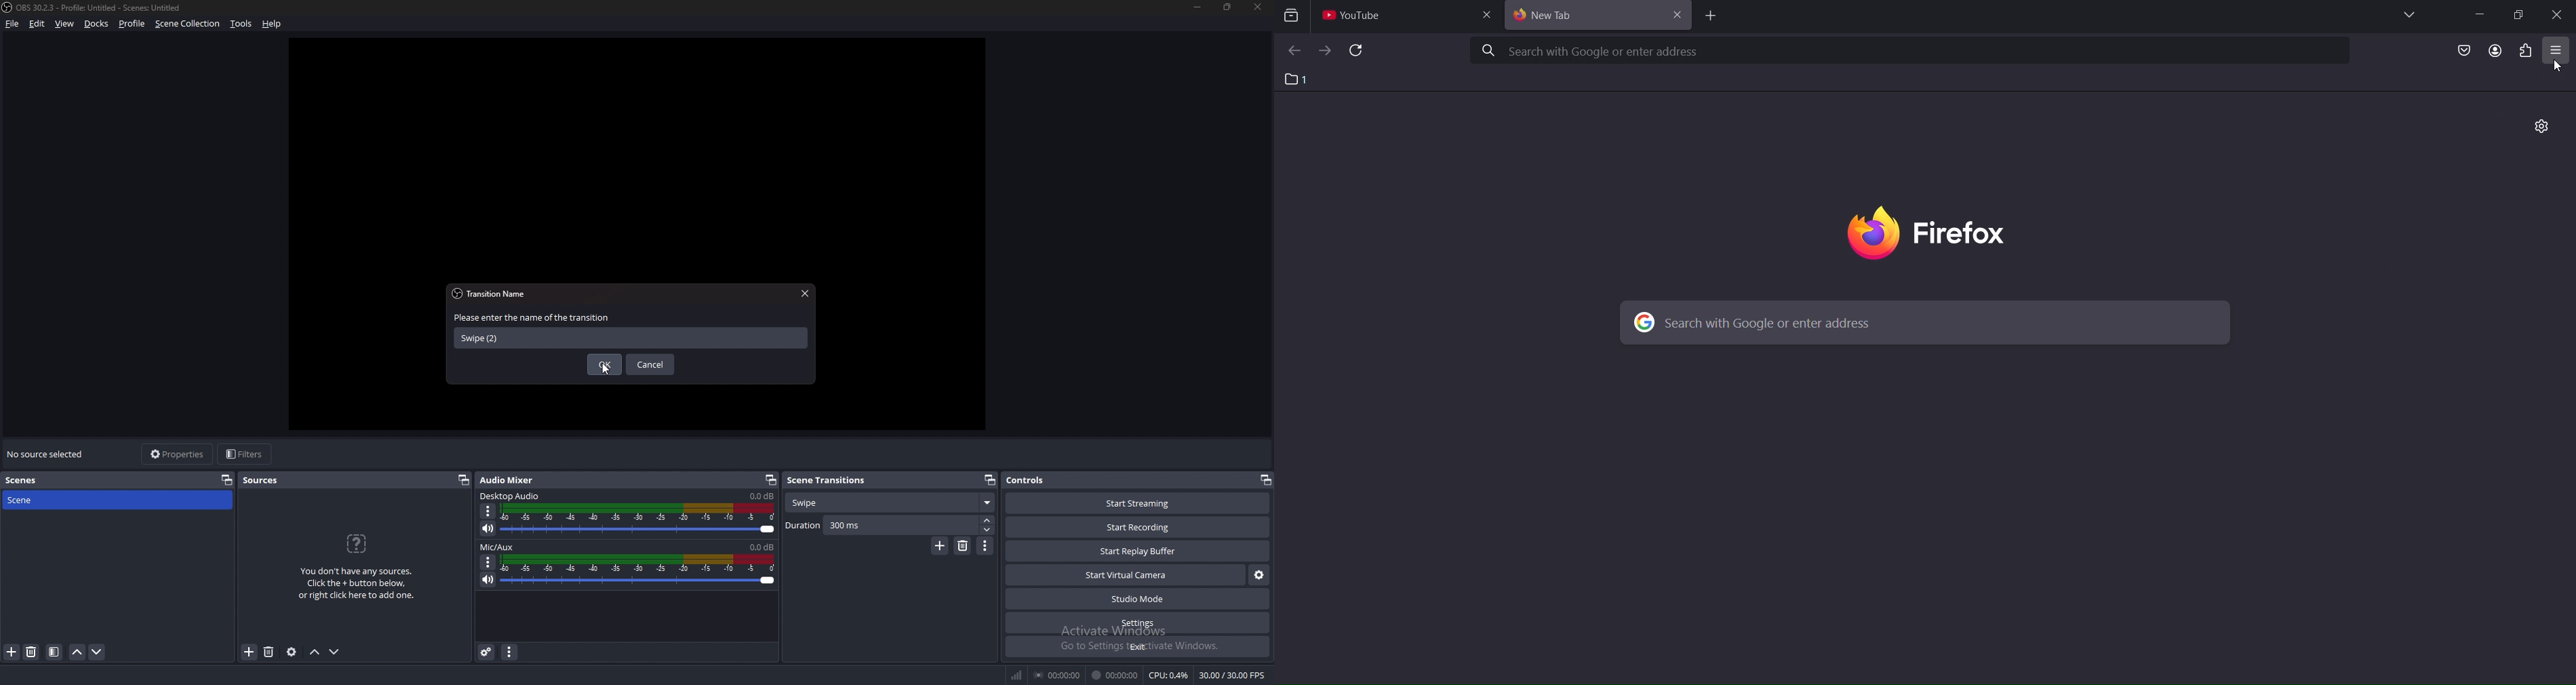  I want to click on mute, so click(487, 580).